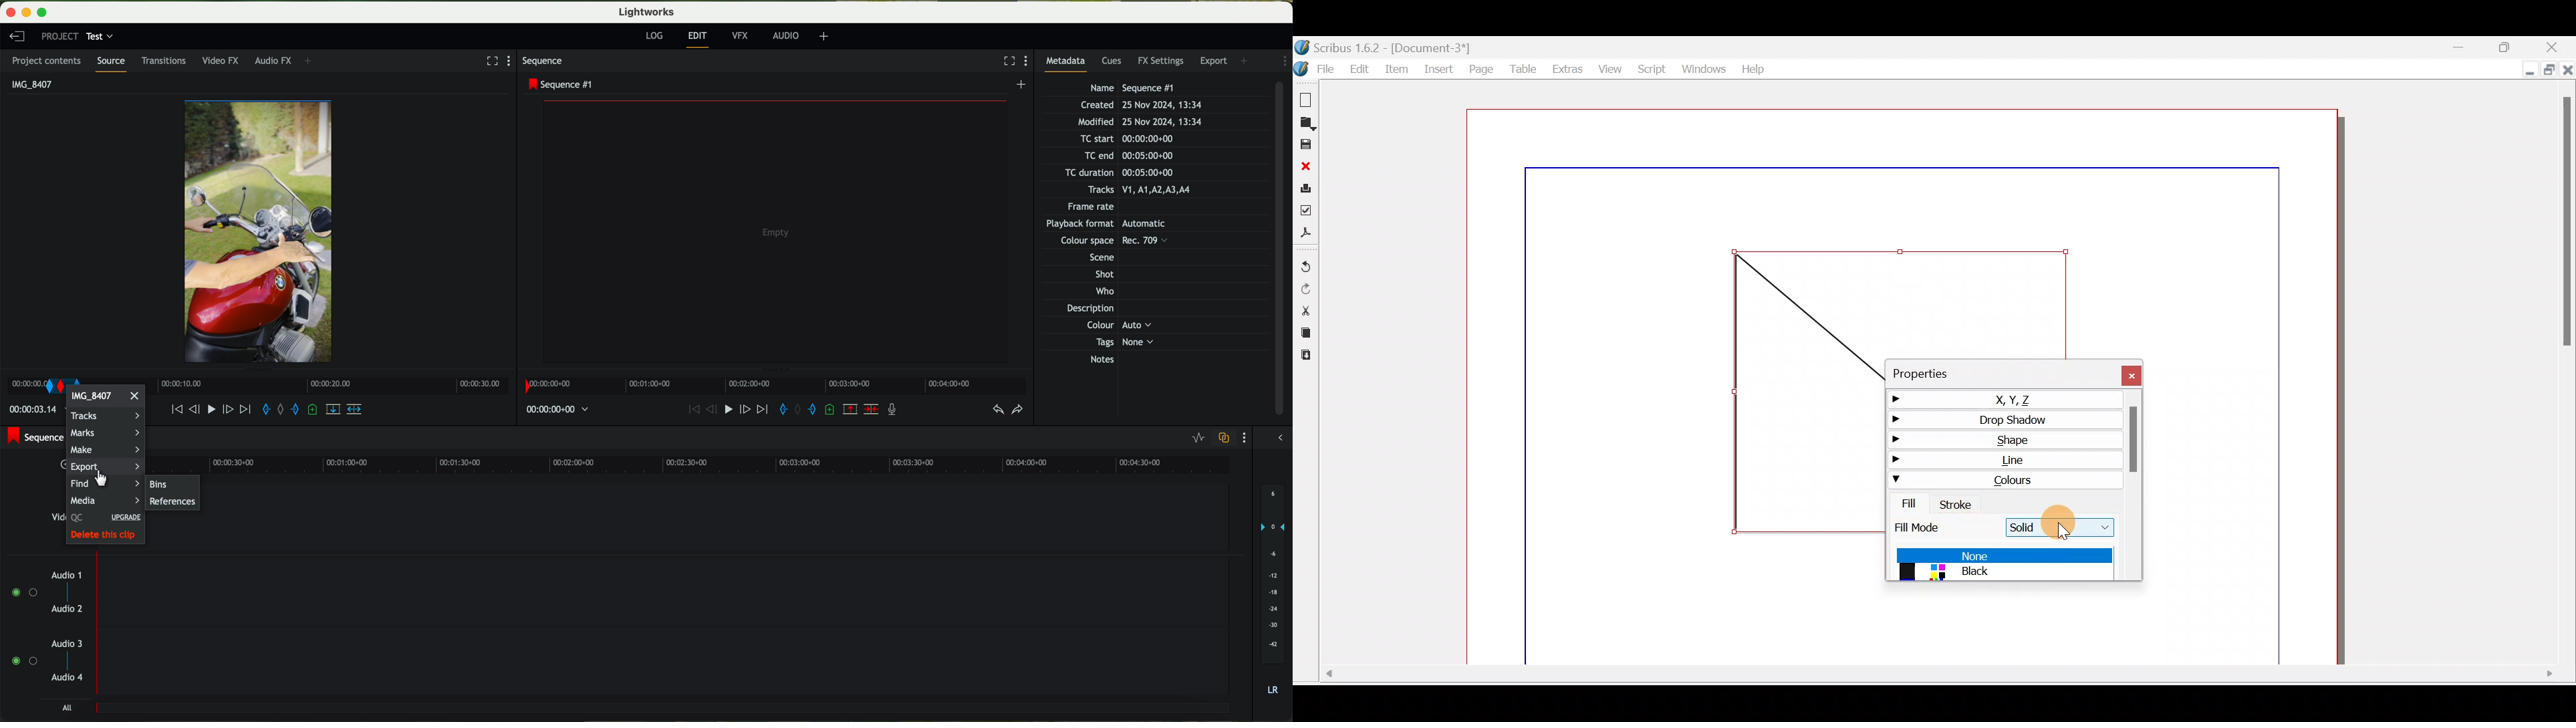 The width and height of the screenshot is (2576, 728). I want to click on nudge one frame foward, so click(743, 409).